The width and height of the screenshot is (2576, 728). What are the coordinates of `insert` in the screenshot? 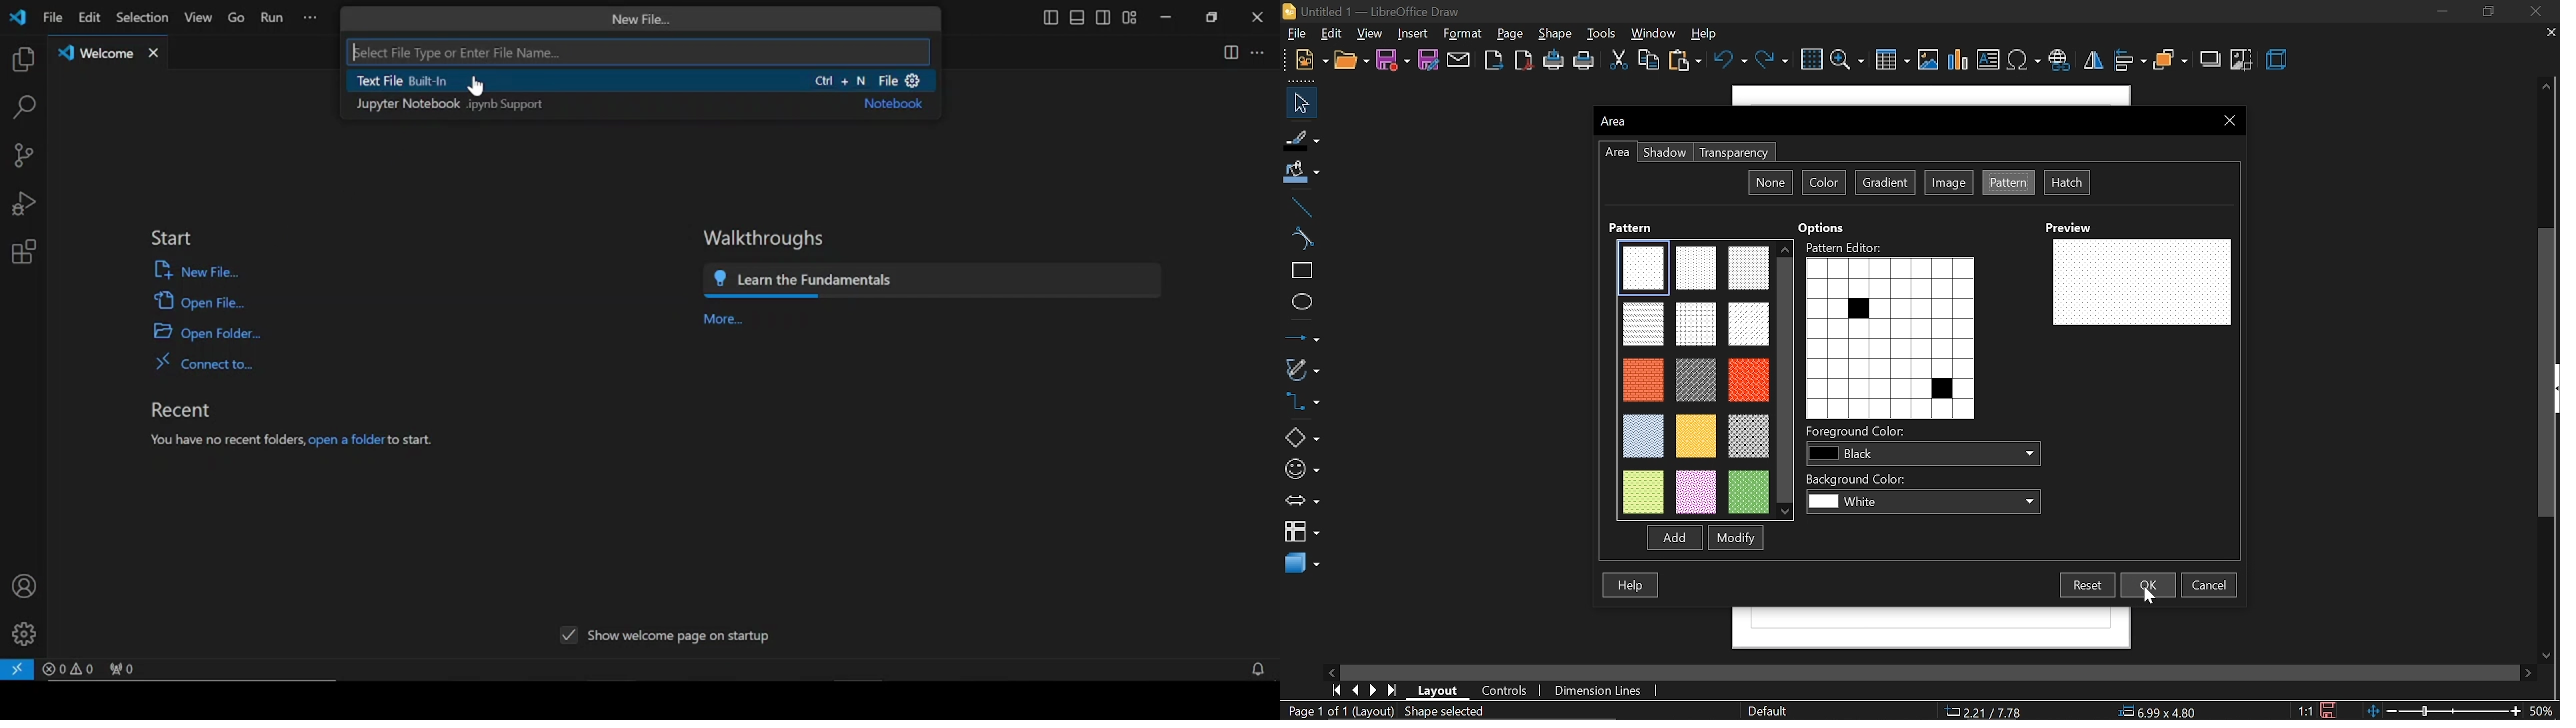 It's located at (1414, 33).